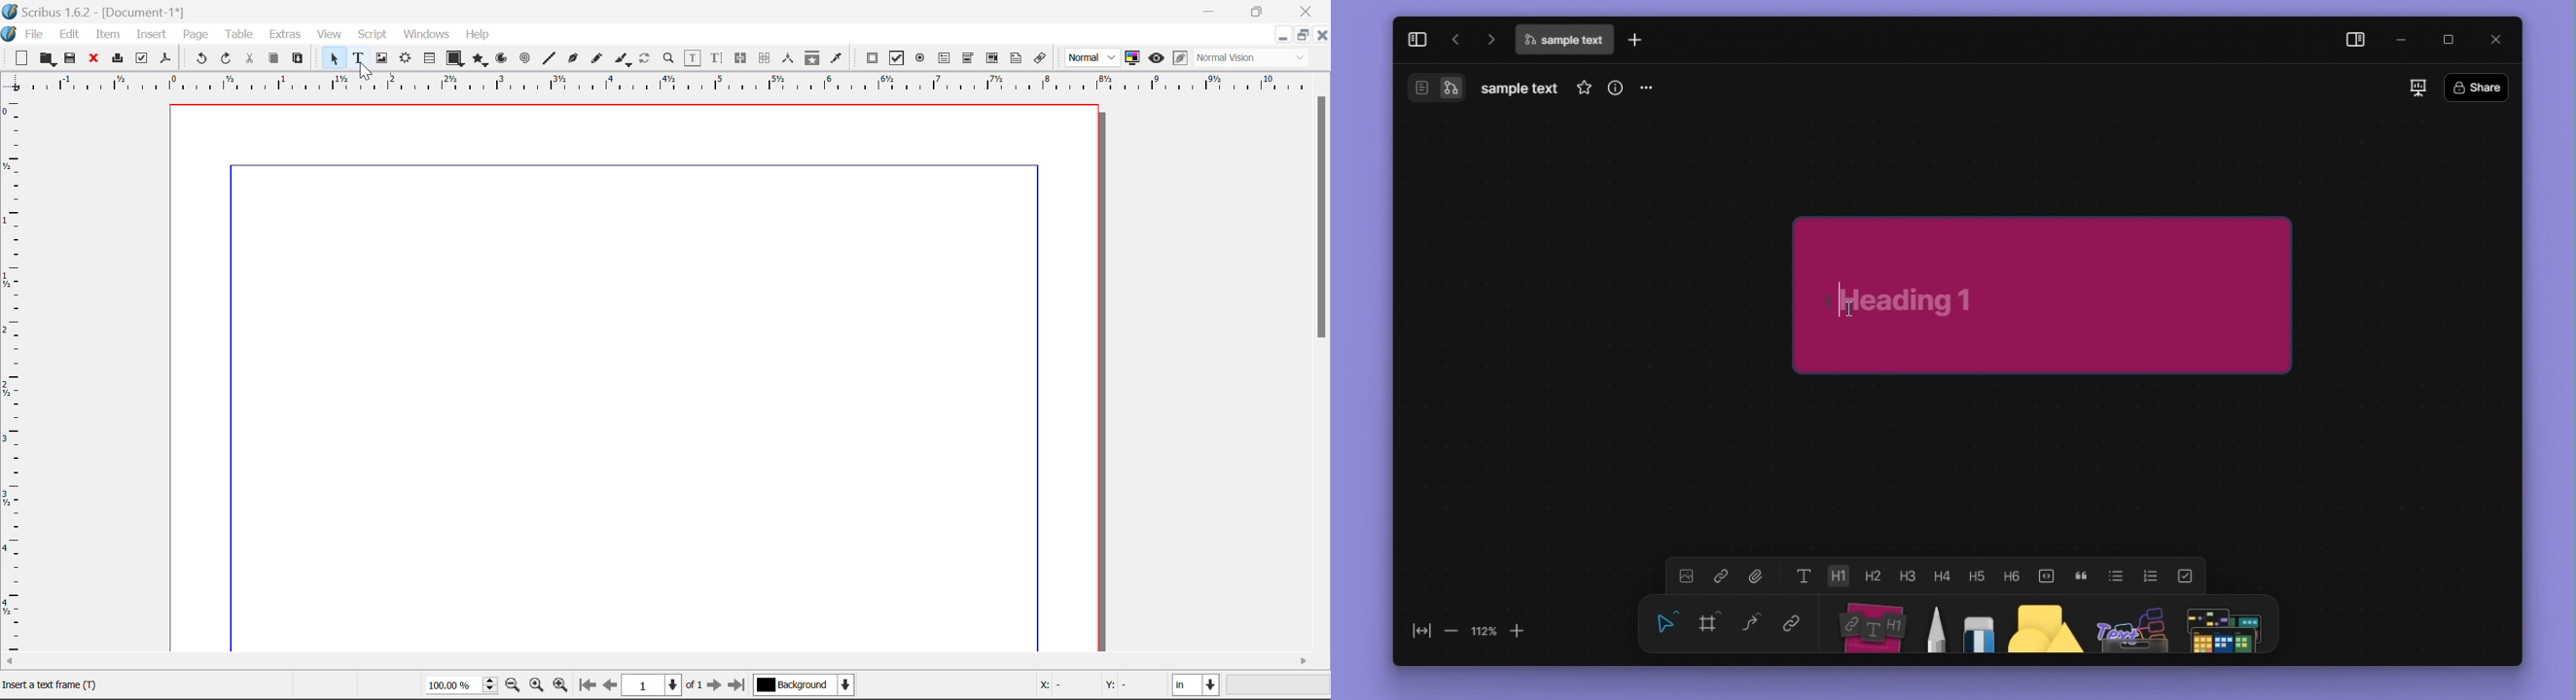  I want to click on Insert, so click(150, 35).